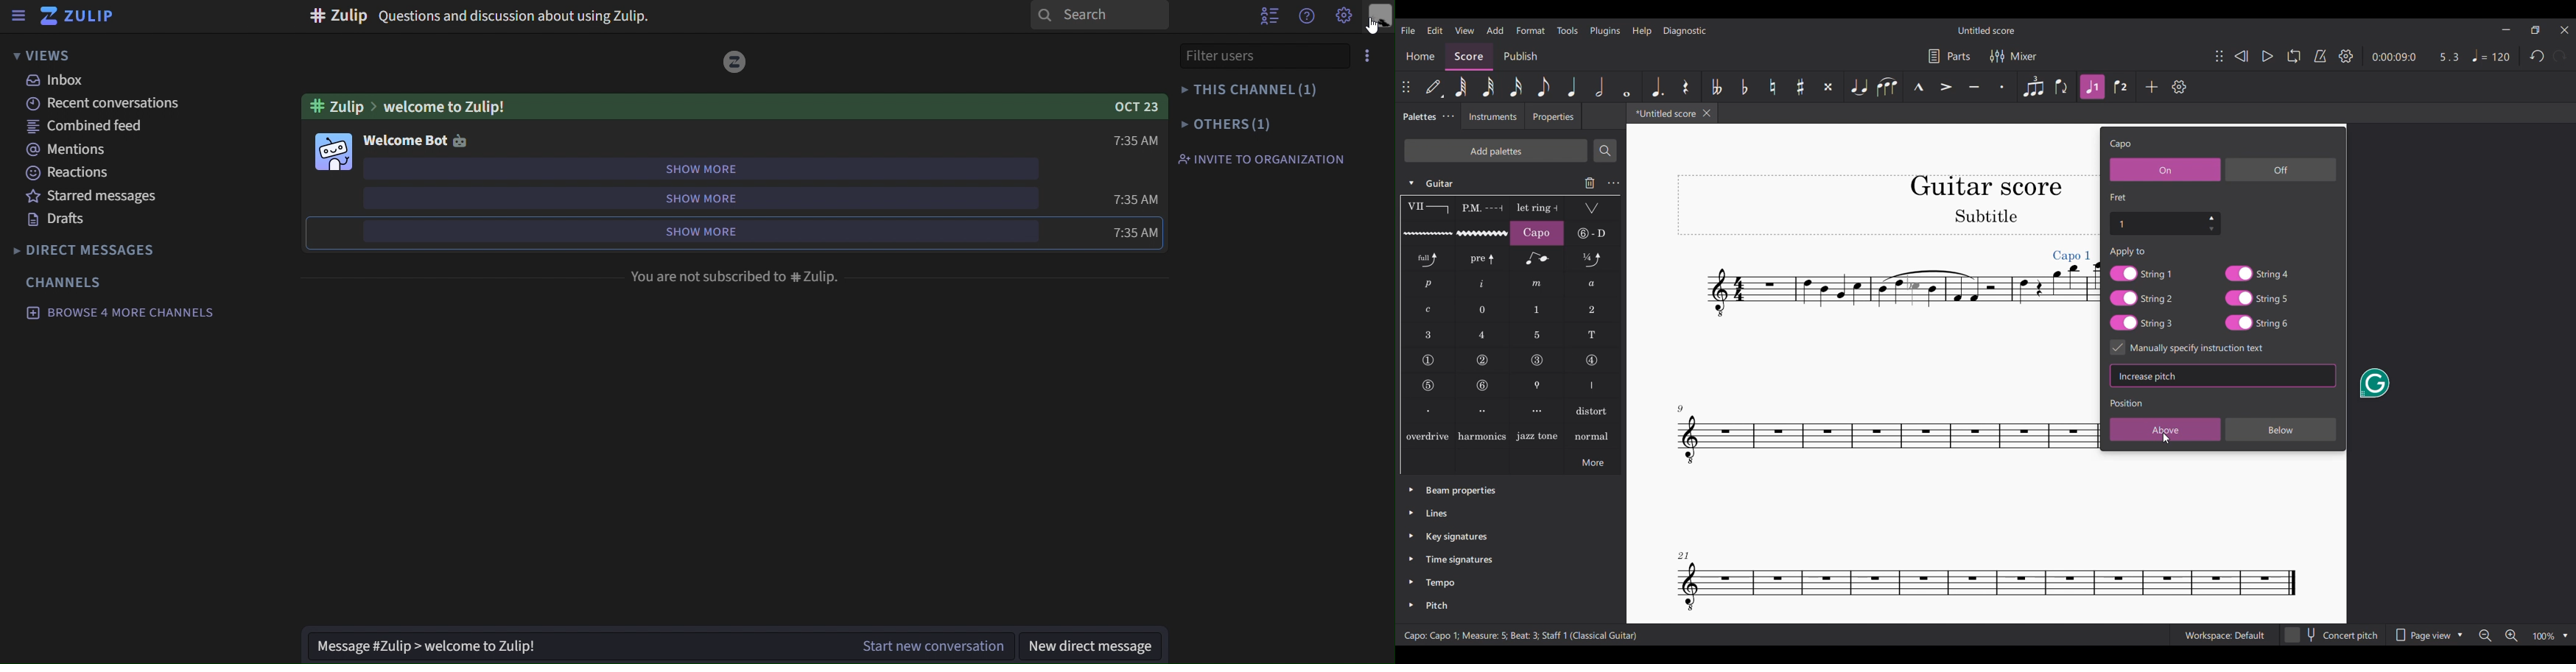  What do you see at coordinates (2152, 86) in the screenshot?
I see `Add` at bounding box center [2152, 86].